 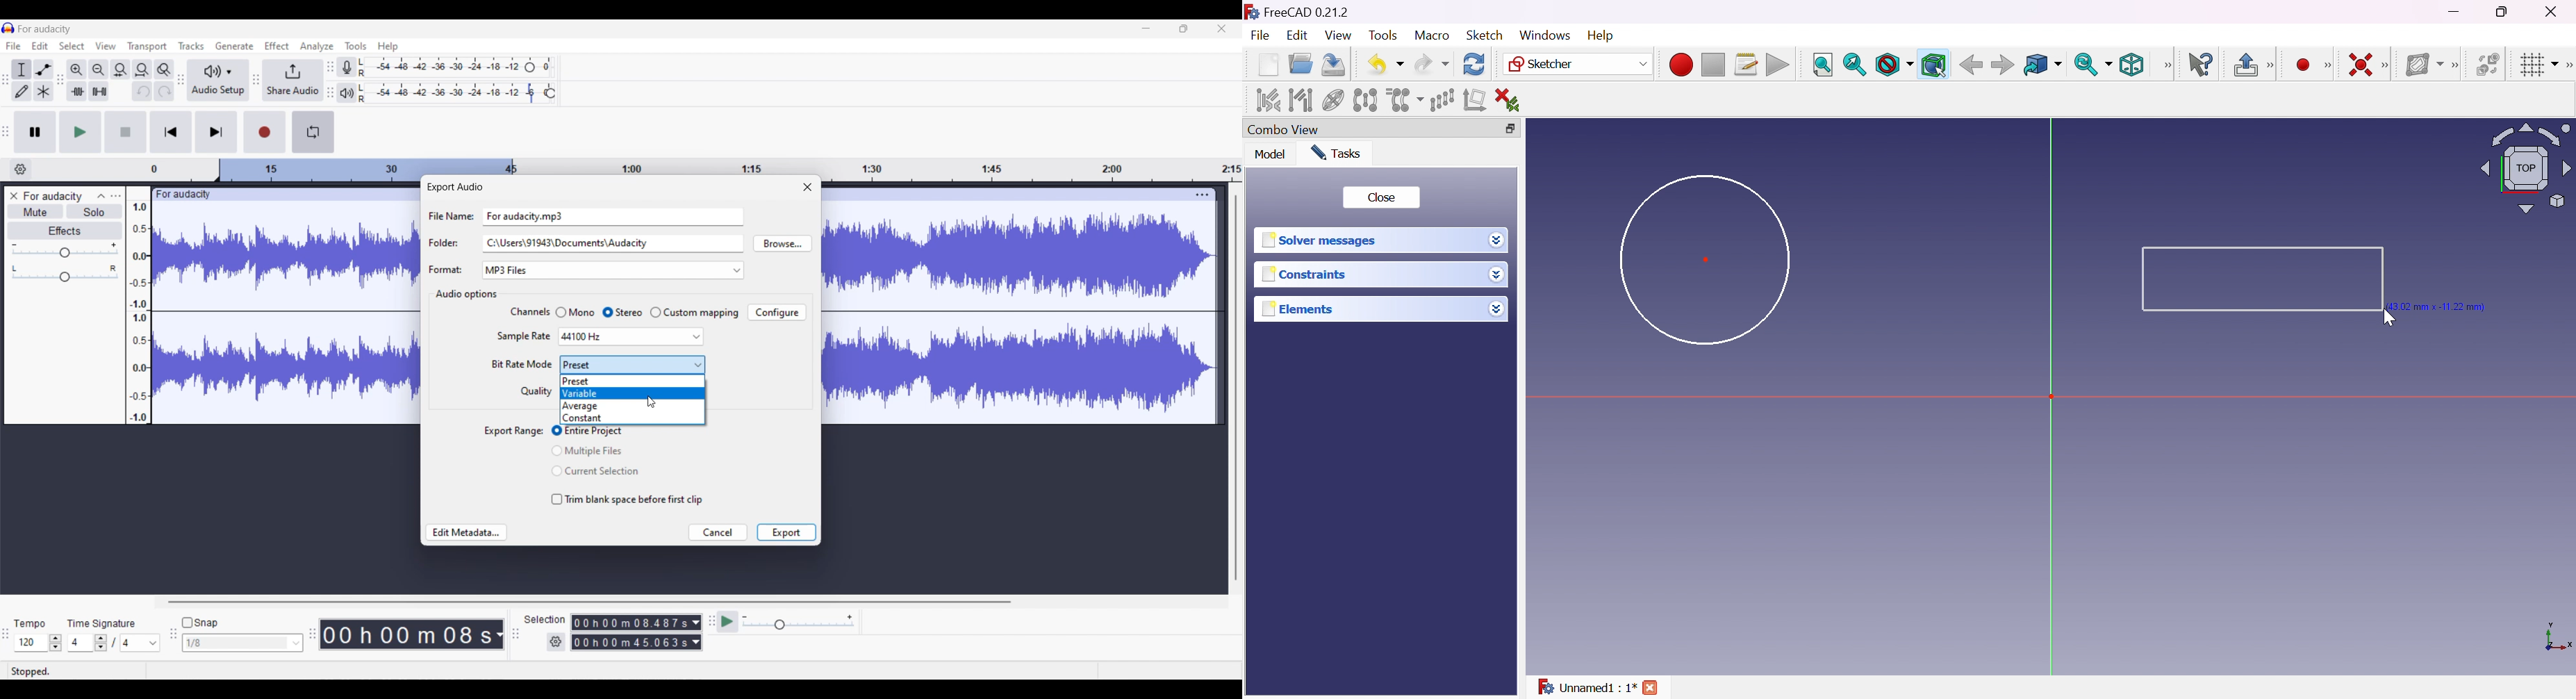 I want to click on Toggle for 'Entire Project', so click(x=597, y=432).